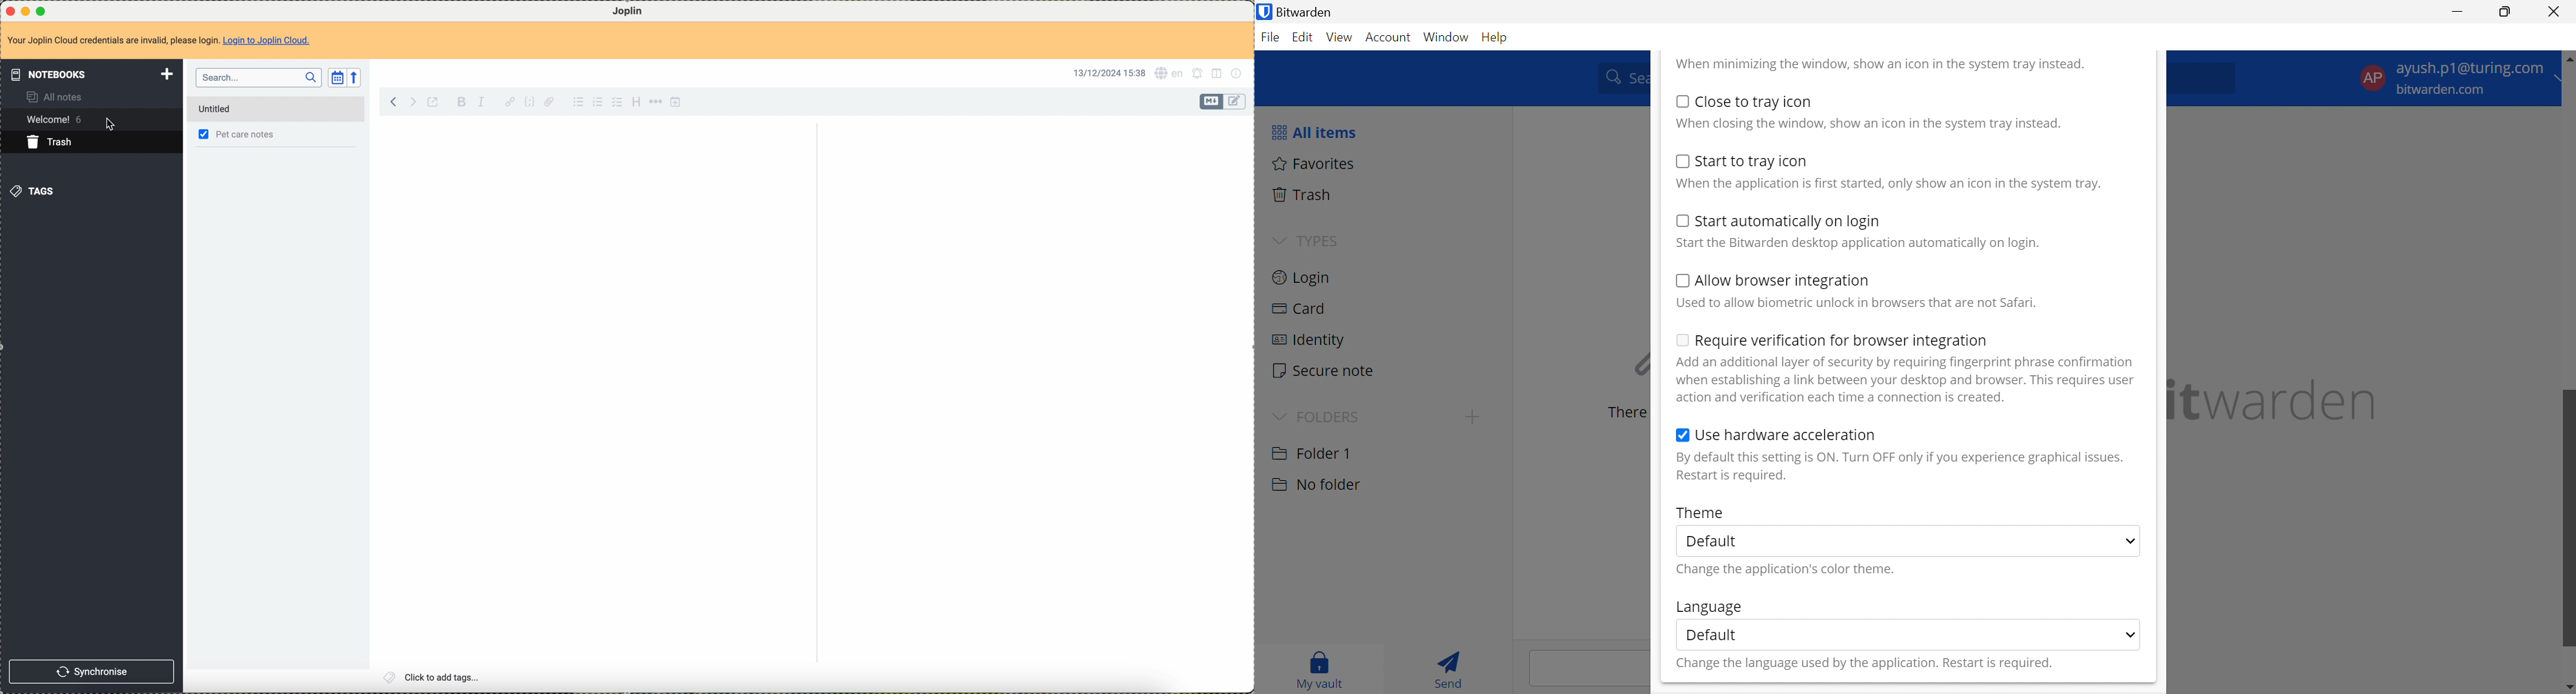  Describe the element at coordinates (1239, 74) in the screenshot. I see `note properties` at that location.